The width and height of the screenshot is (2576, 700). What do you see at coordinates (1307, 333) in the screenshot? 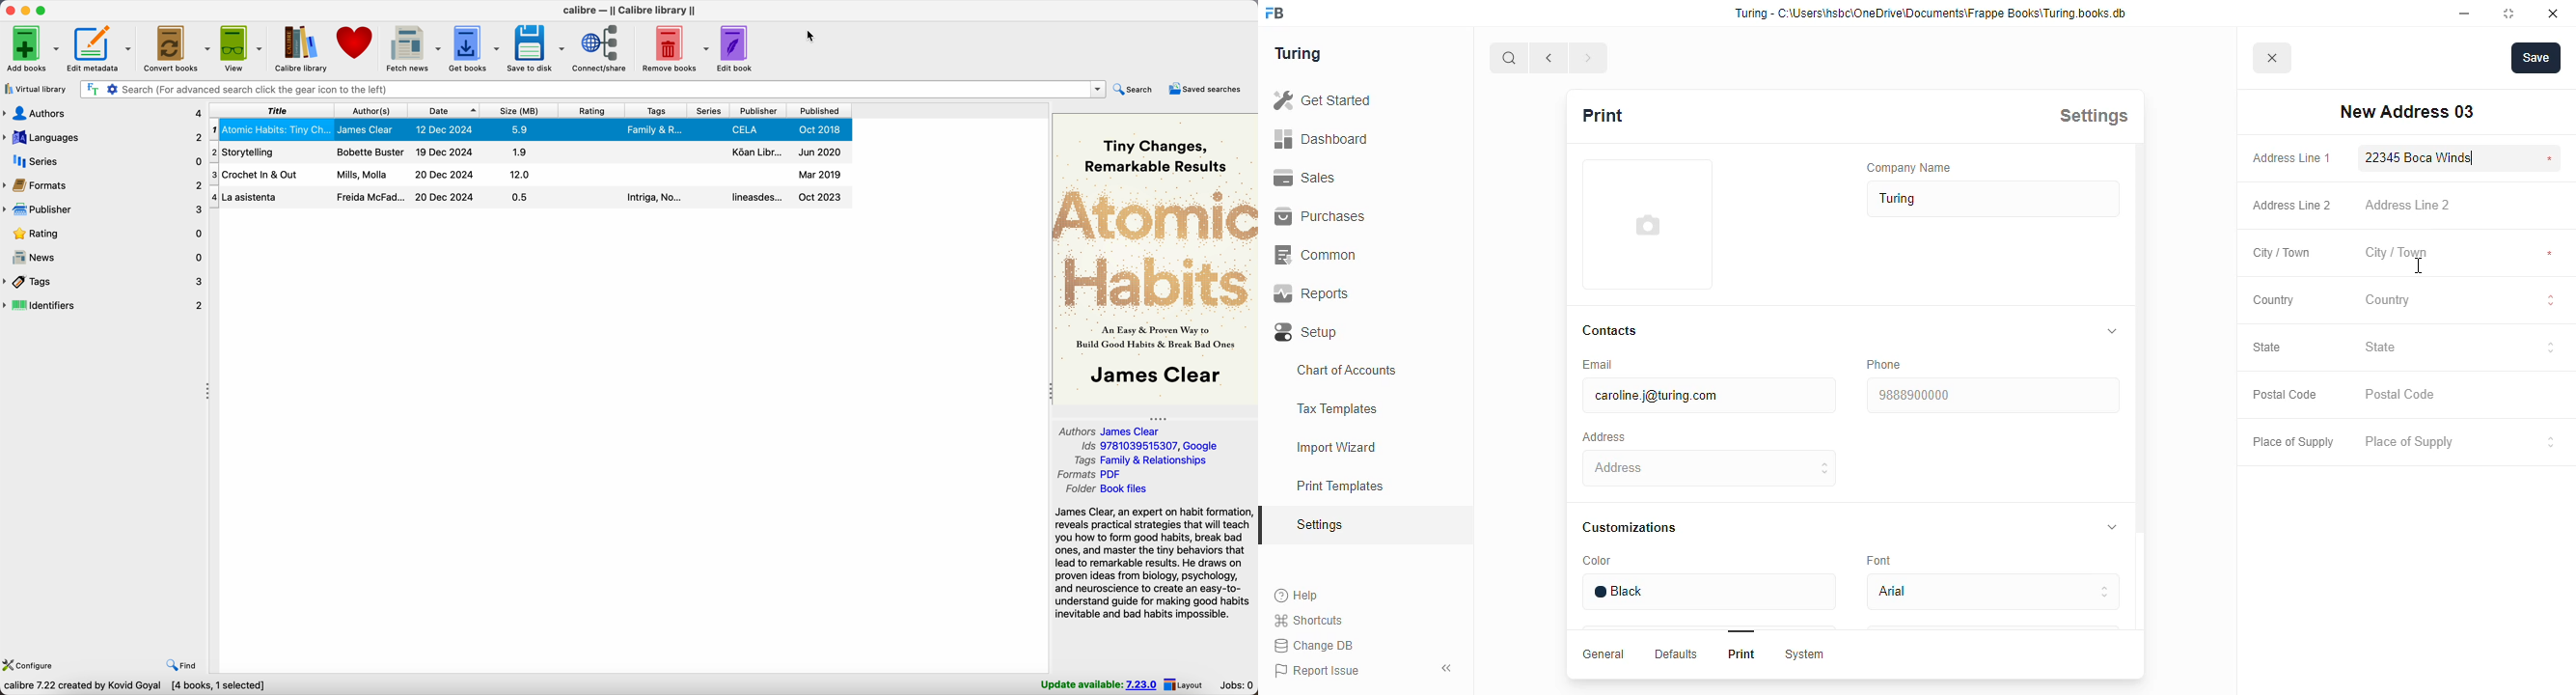
I see `setup` at bounding box center [1307, 333].